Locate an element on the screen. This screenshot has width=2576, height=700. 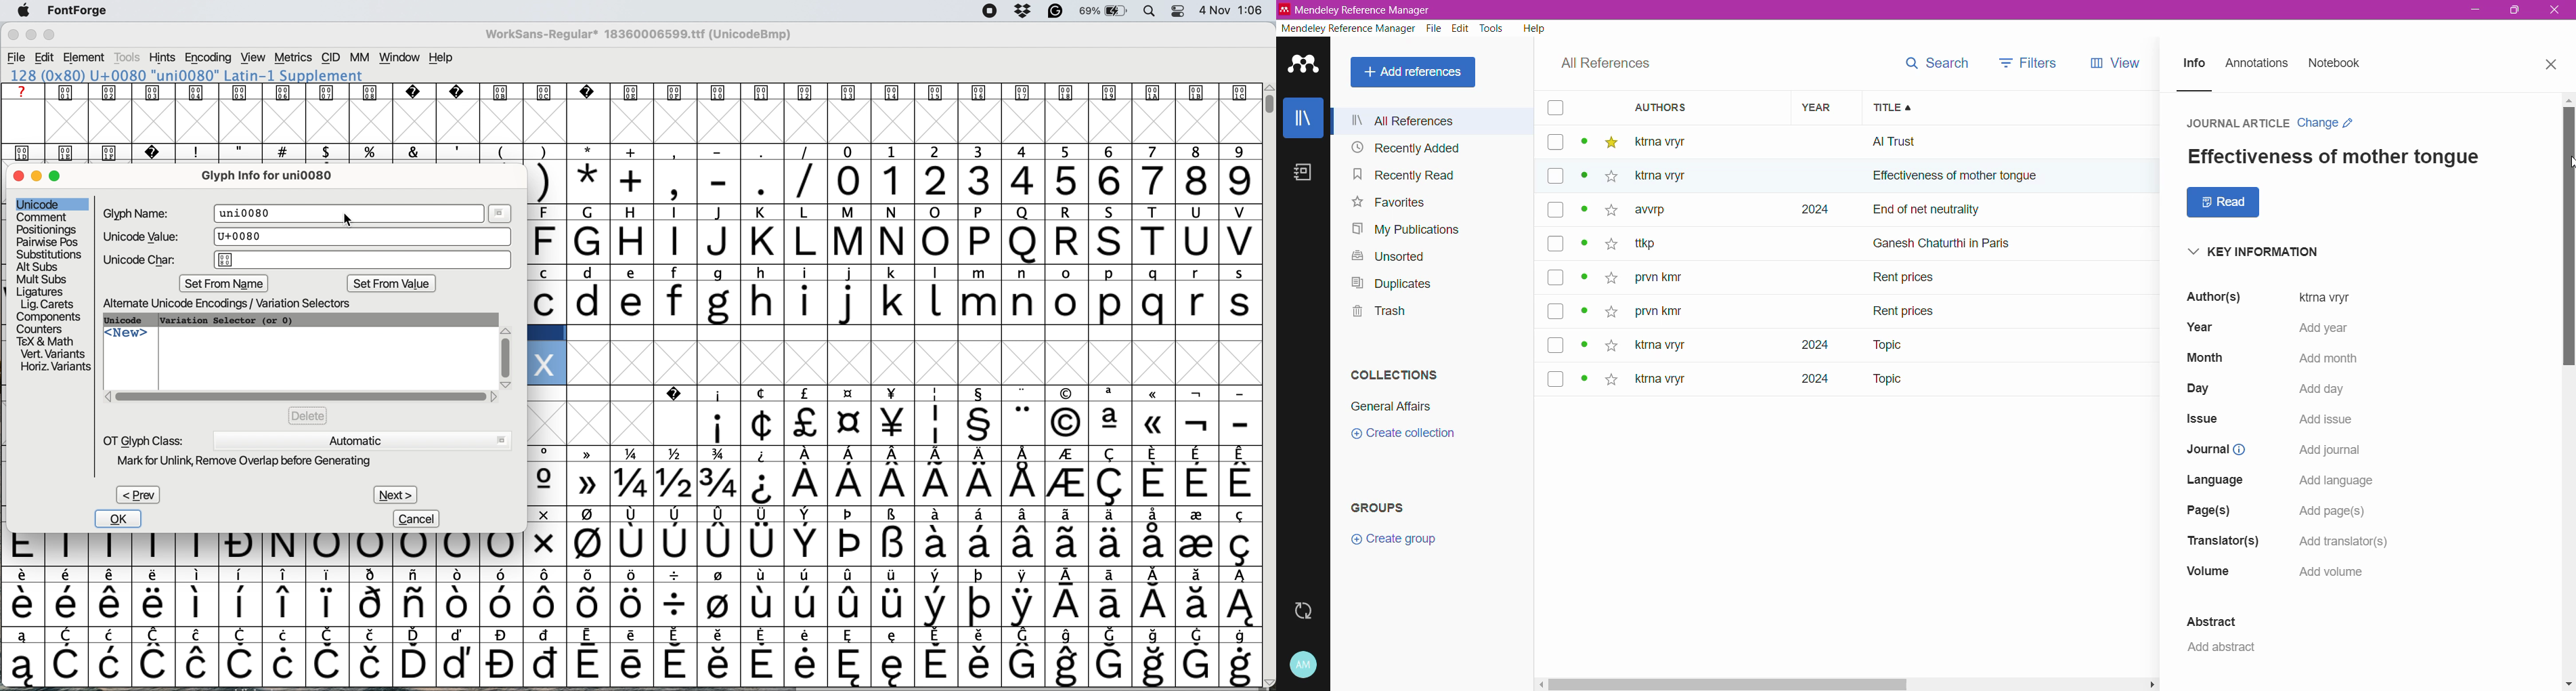
Collections is located at coordinates (1395, 374).